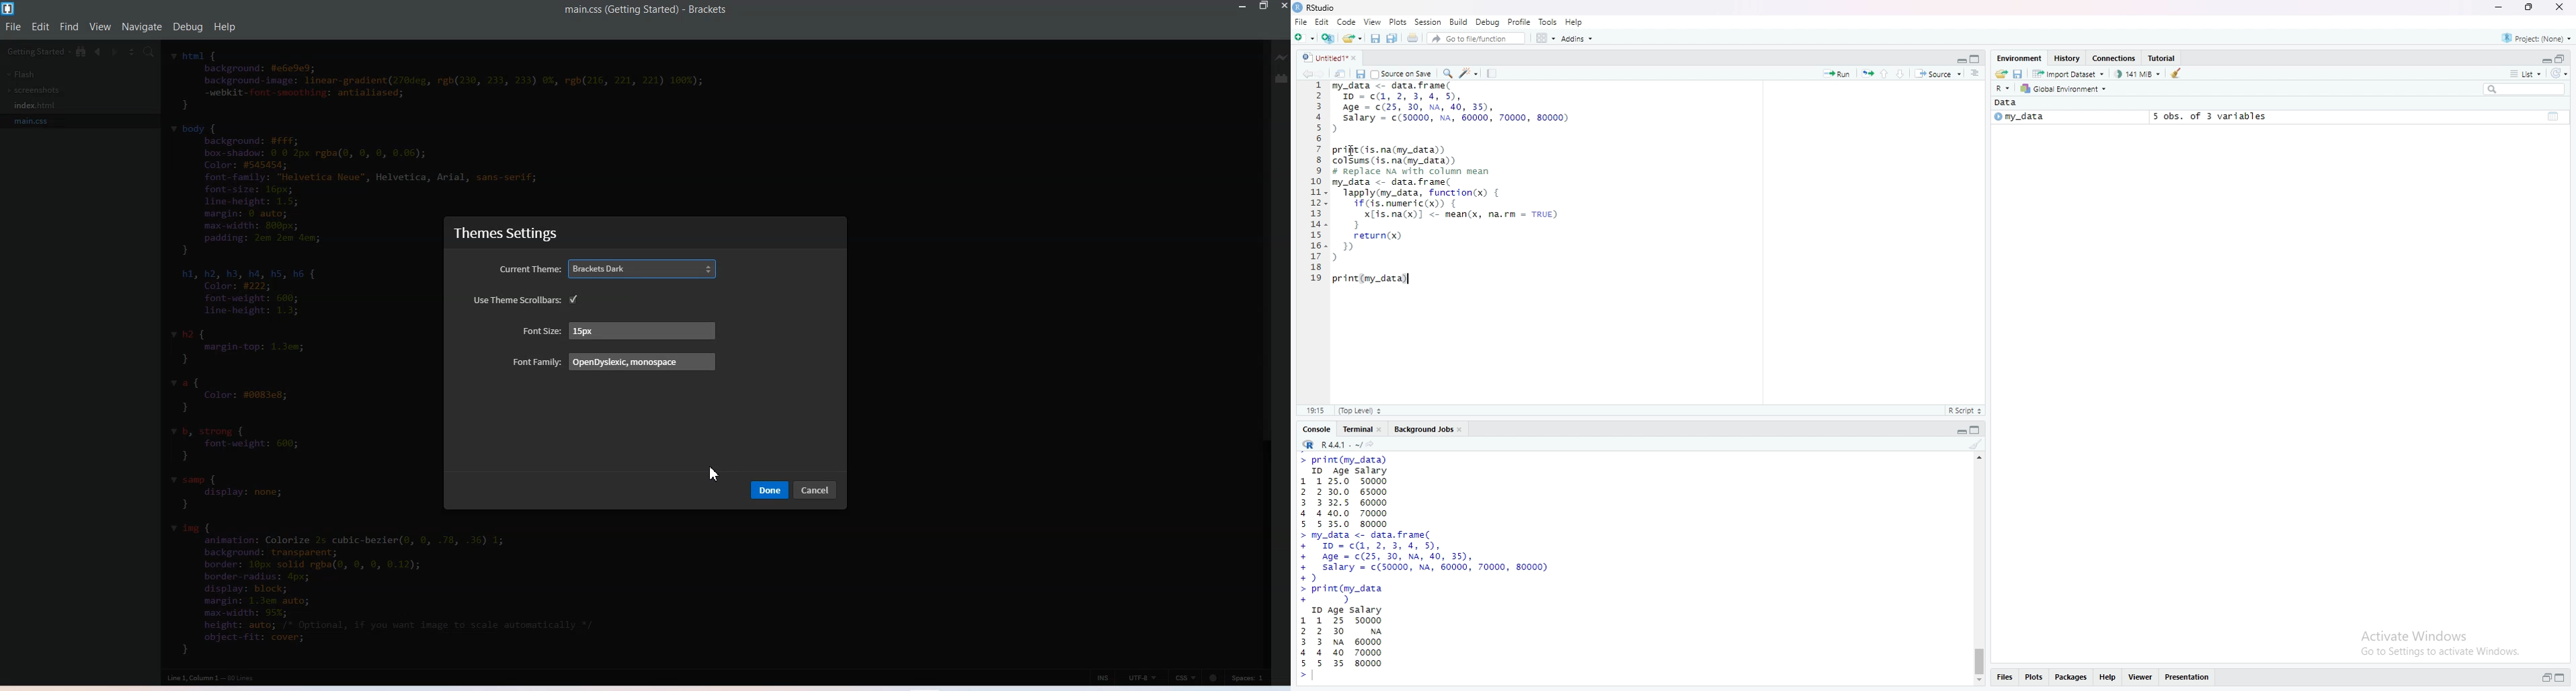  I want to click on plots, so click(2035, 677).